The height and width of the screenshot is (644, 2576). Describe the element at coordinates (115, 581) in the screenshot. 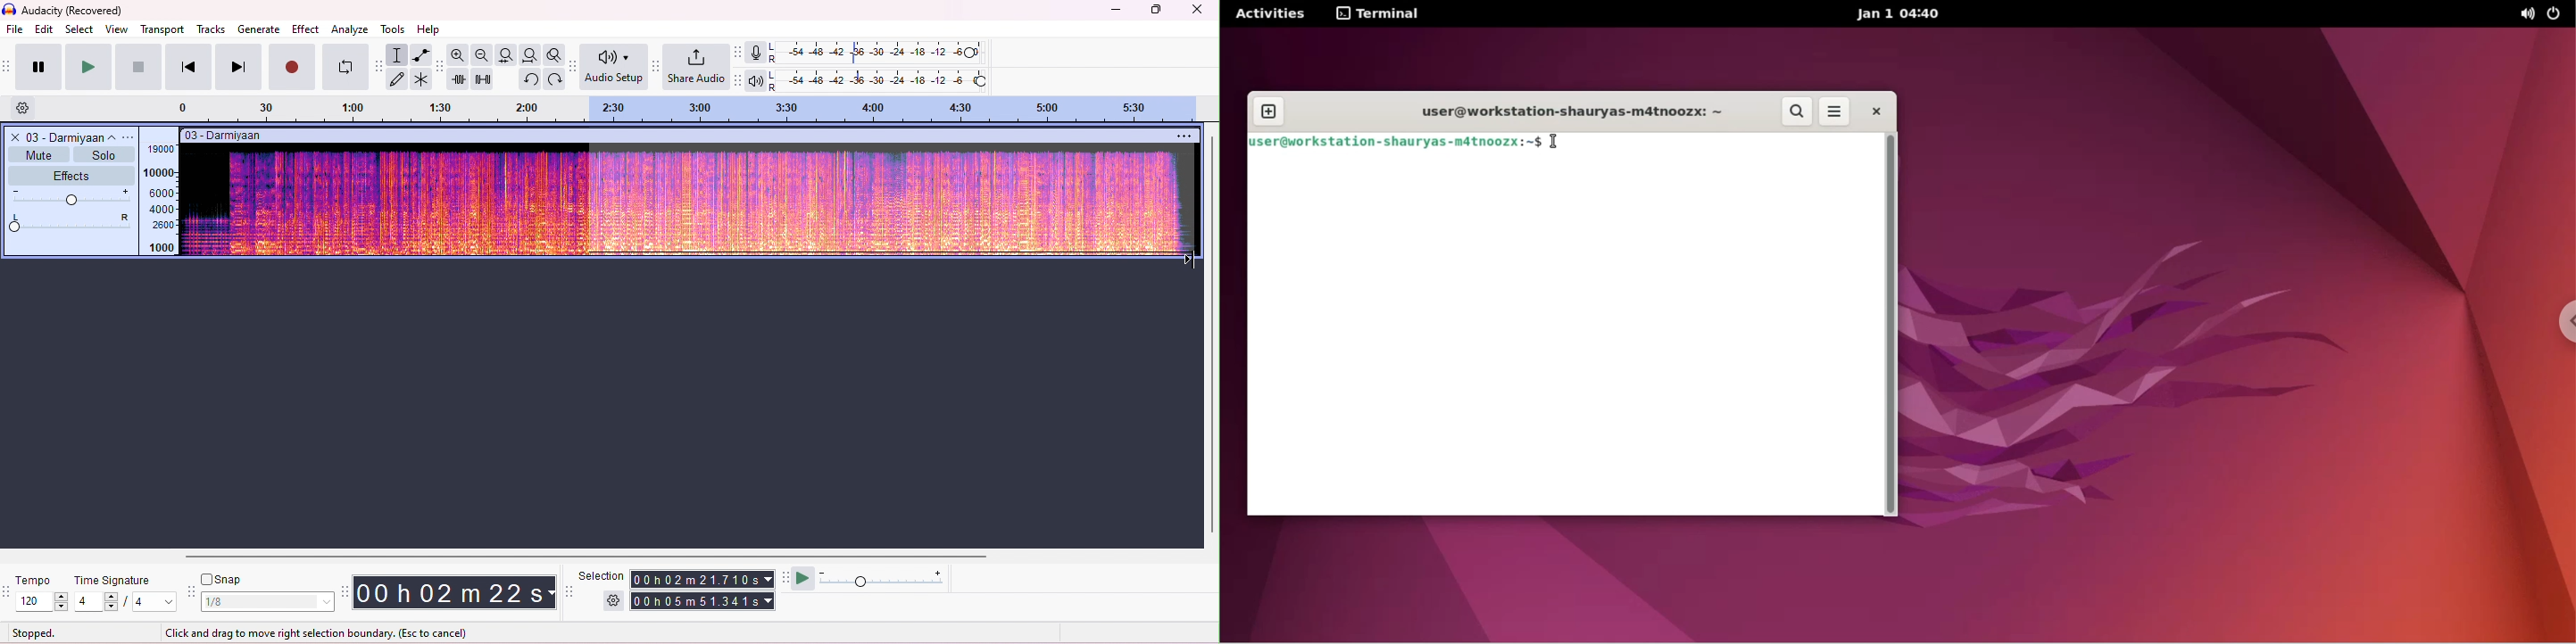

I see `time signature` at that location.